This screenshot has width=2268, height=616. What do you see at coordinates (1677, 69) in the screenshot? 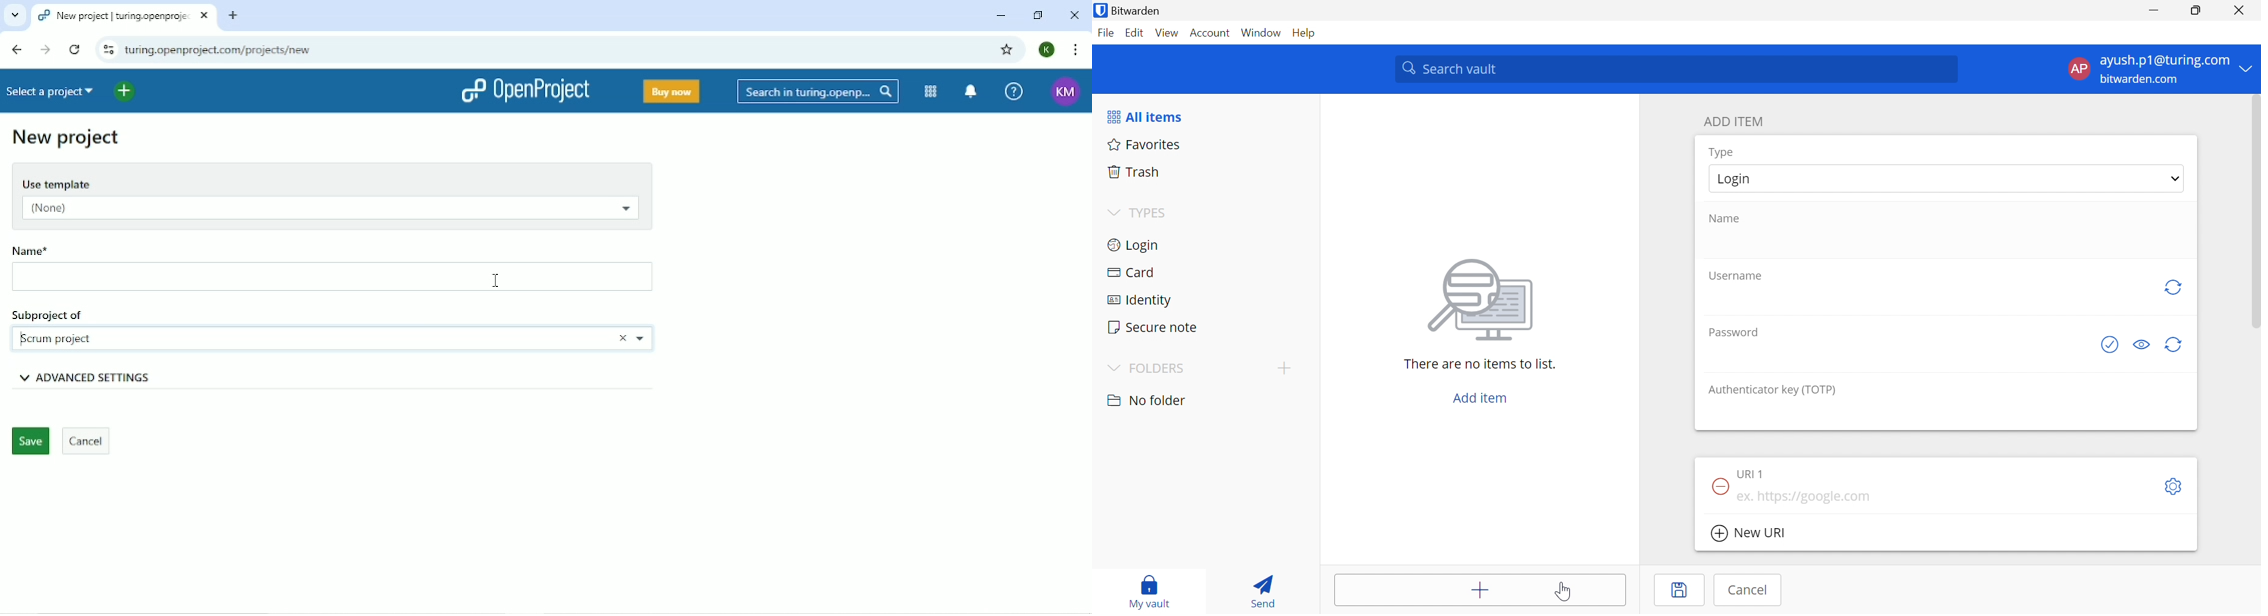
I see `Search vault` at bounding box center [1677, 69].